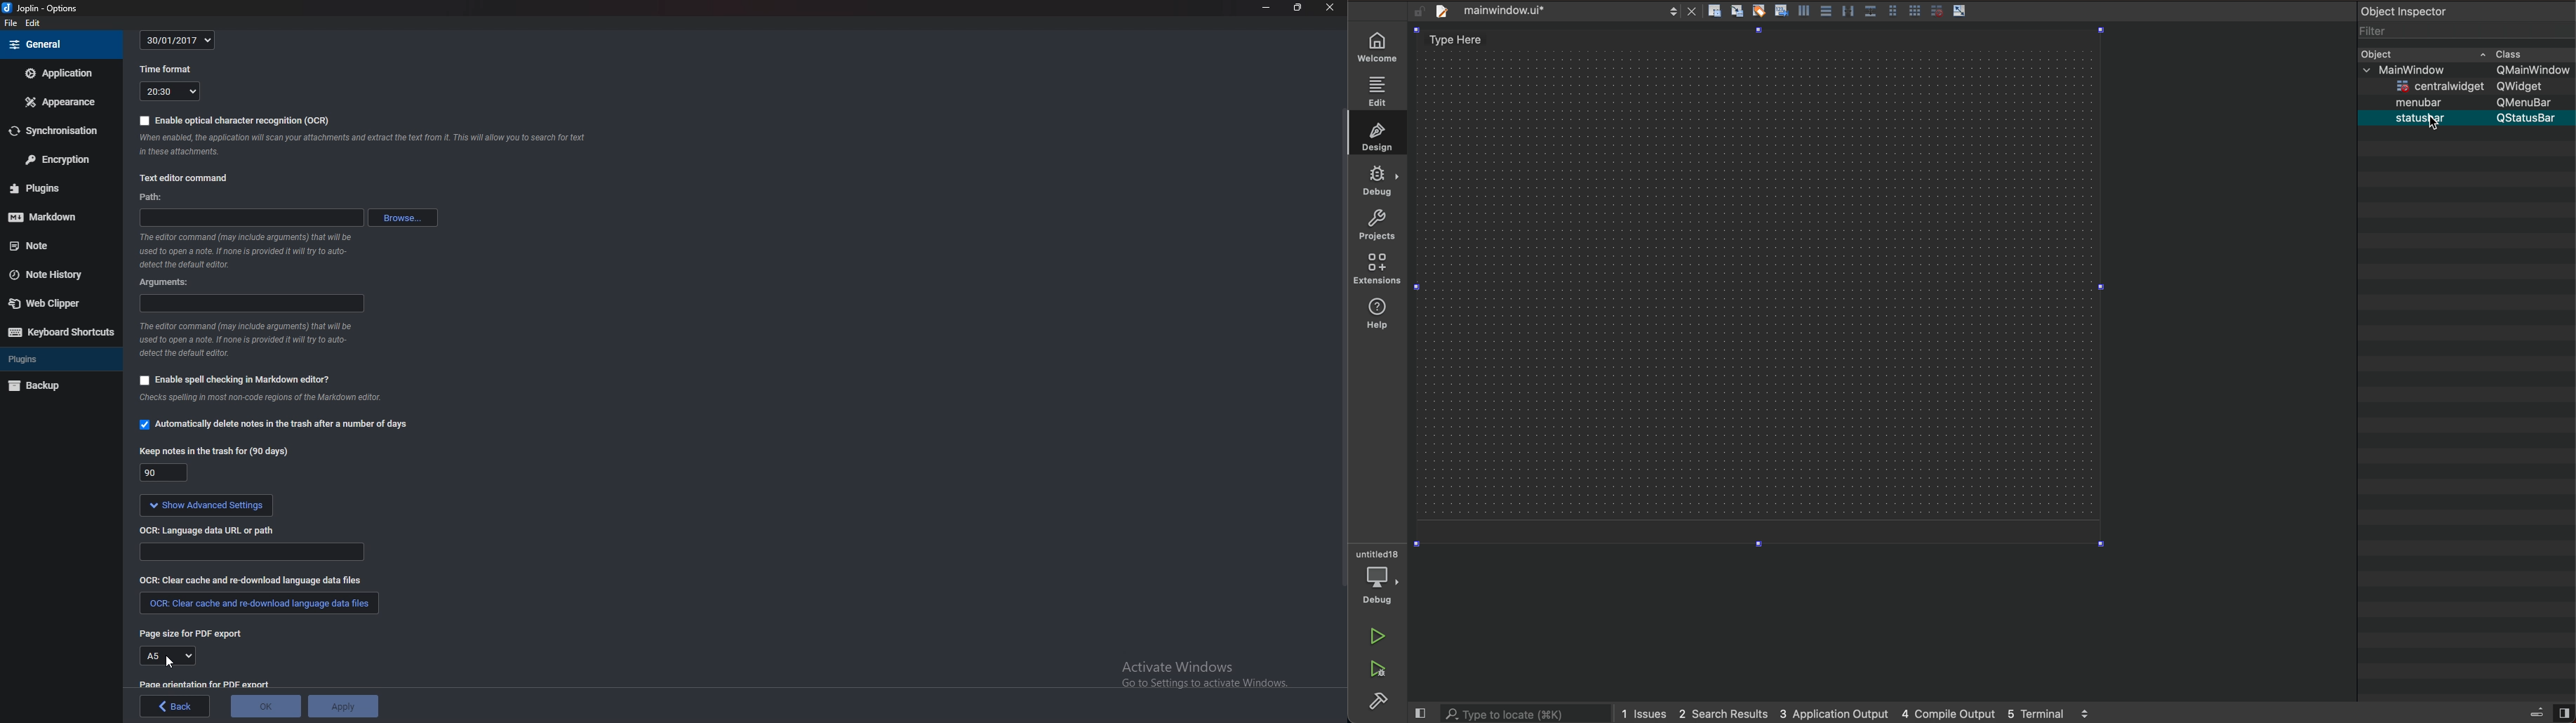 This screenshot has width=2576, height=728. Describe the element at coordinates (60, 44) in the screenshot. I see `general` at that location.